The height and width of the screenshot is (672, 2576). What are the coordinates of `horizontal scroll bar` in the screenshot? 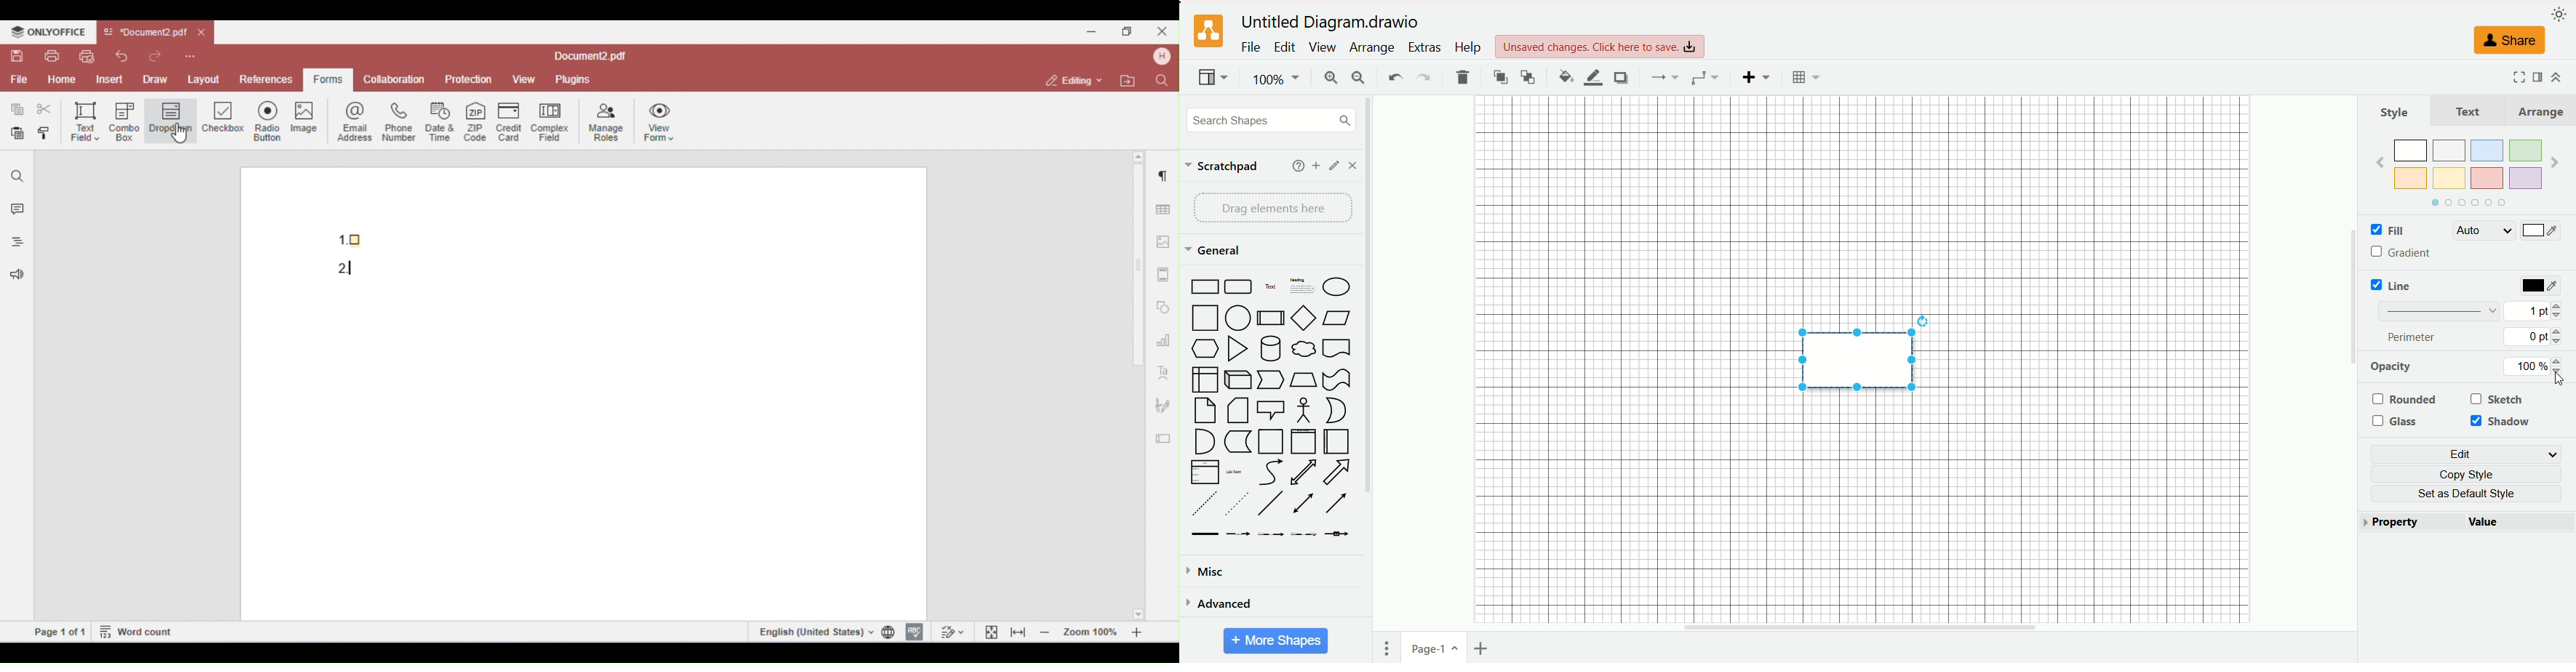 It's located at (1861, 627).